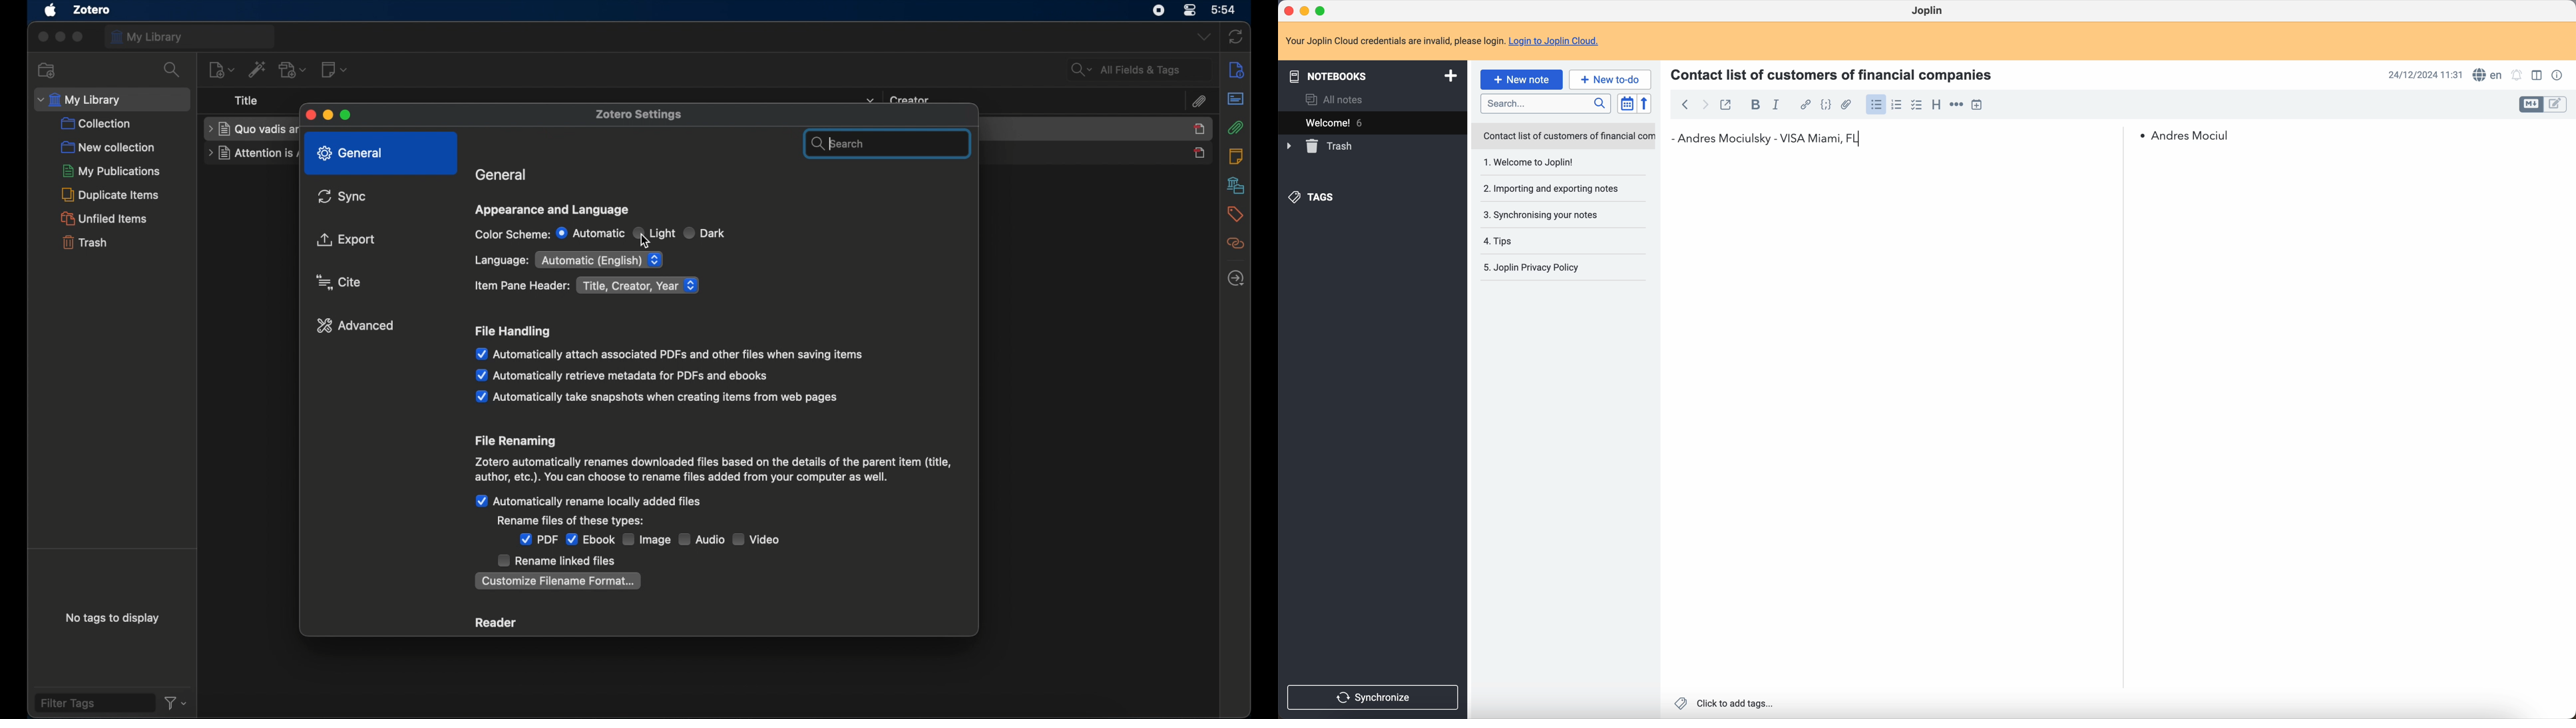  Describe the element at coordinates (1335, 98) in the screenshot. I see `all notes` at that location.